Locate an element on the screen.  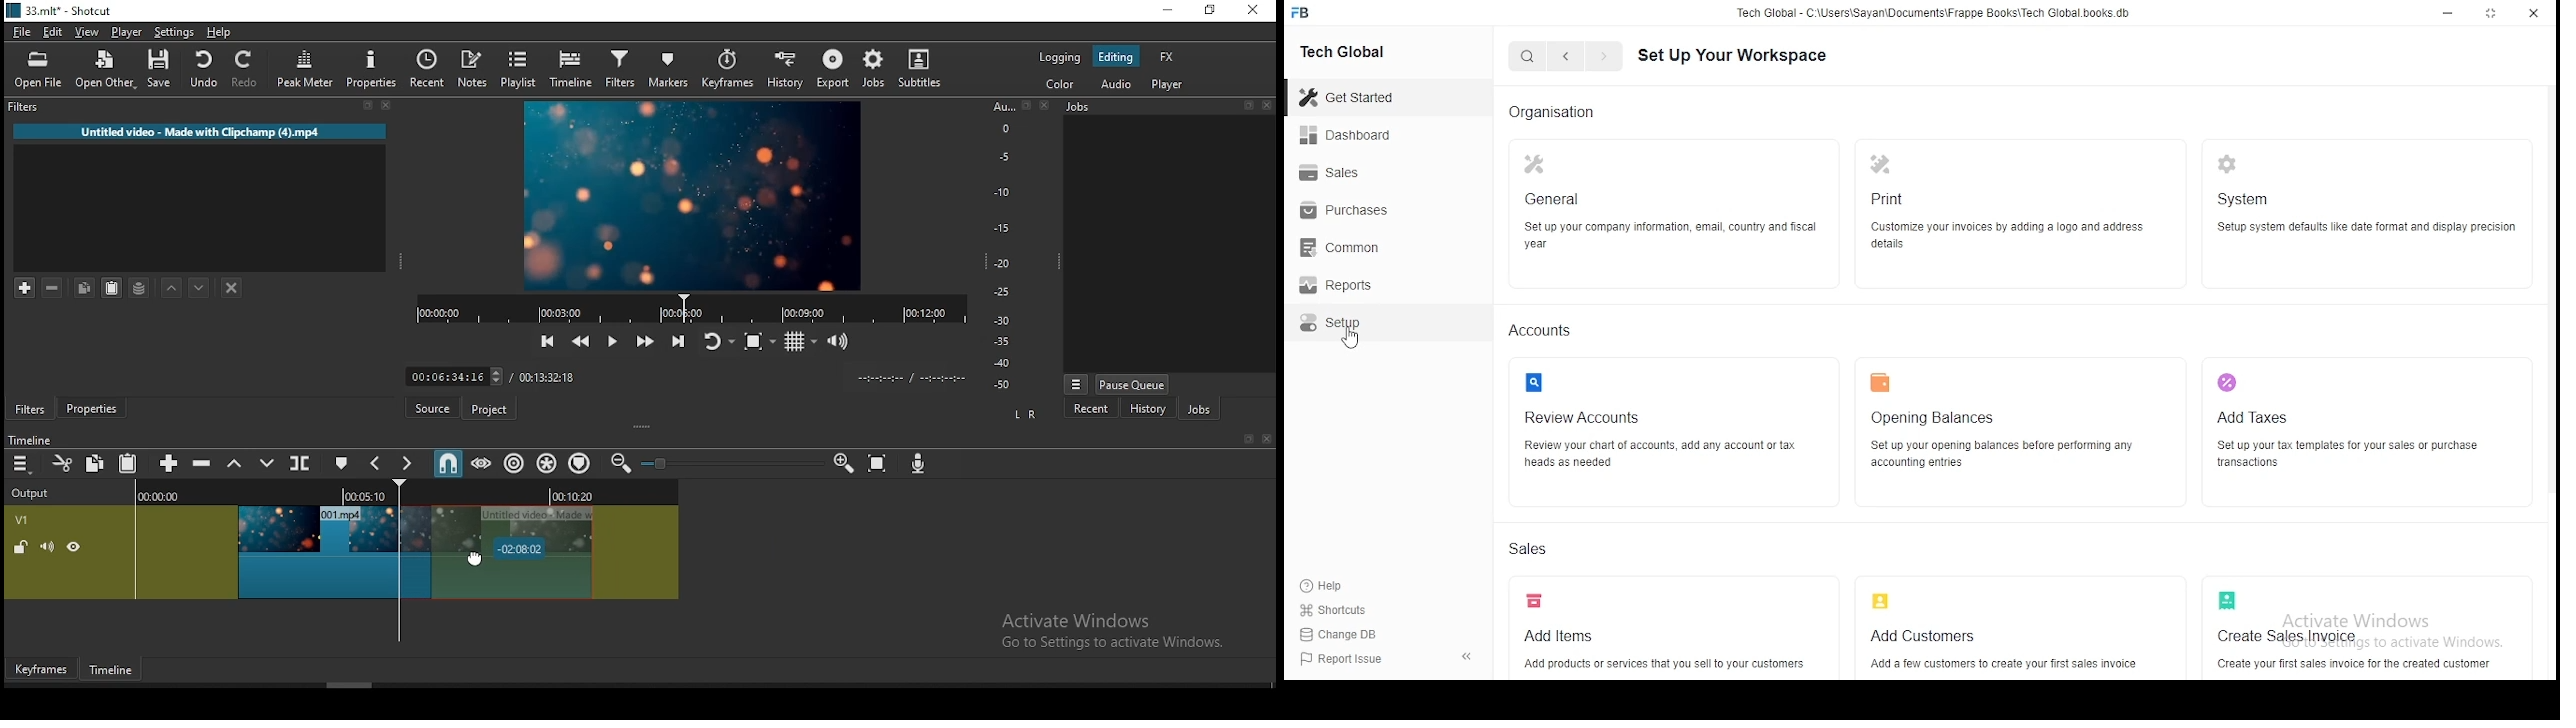
go forward  is located at coordinates (1603, 58).